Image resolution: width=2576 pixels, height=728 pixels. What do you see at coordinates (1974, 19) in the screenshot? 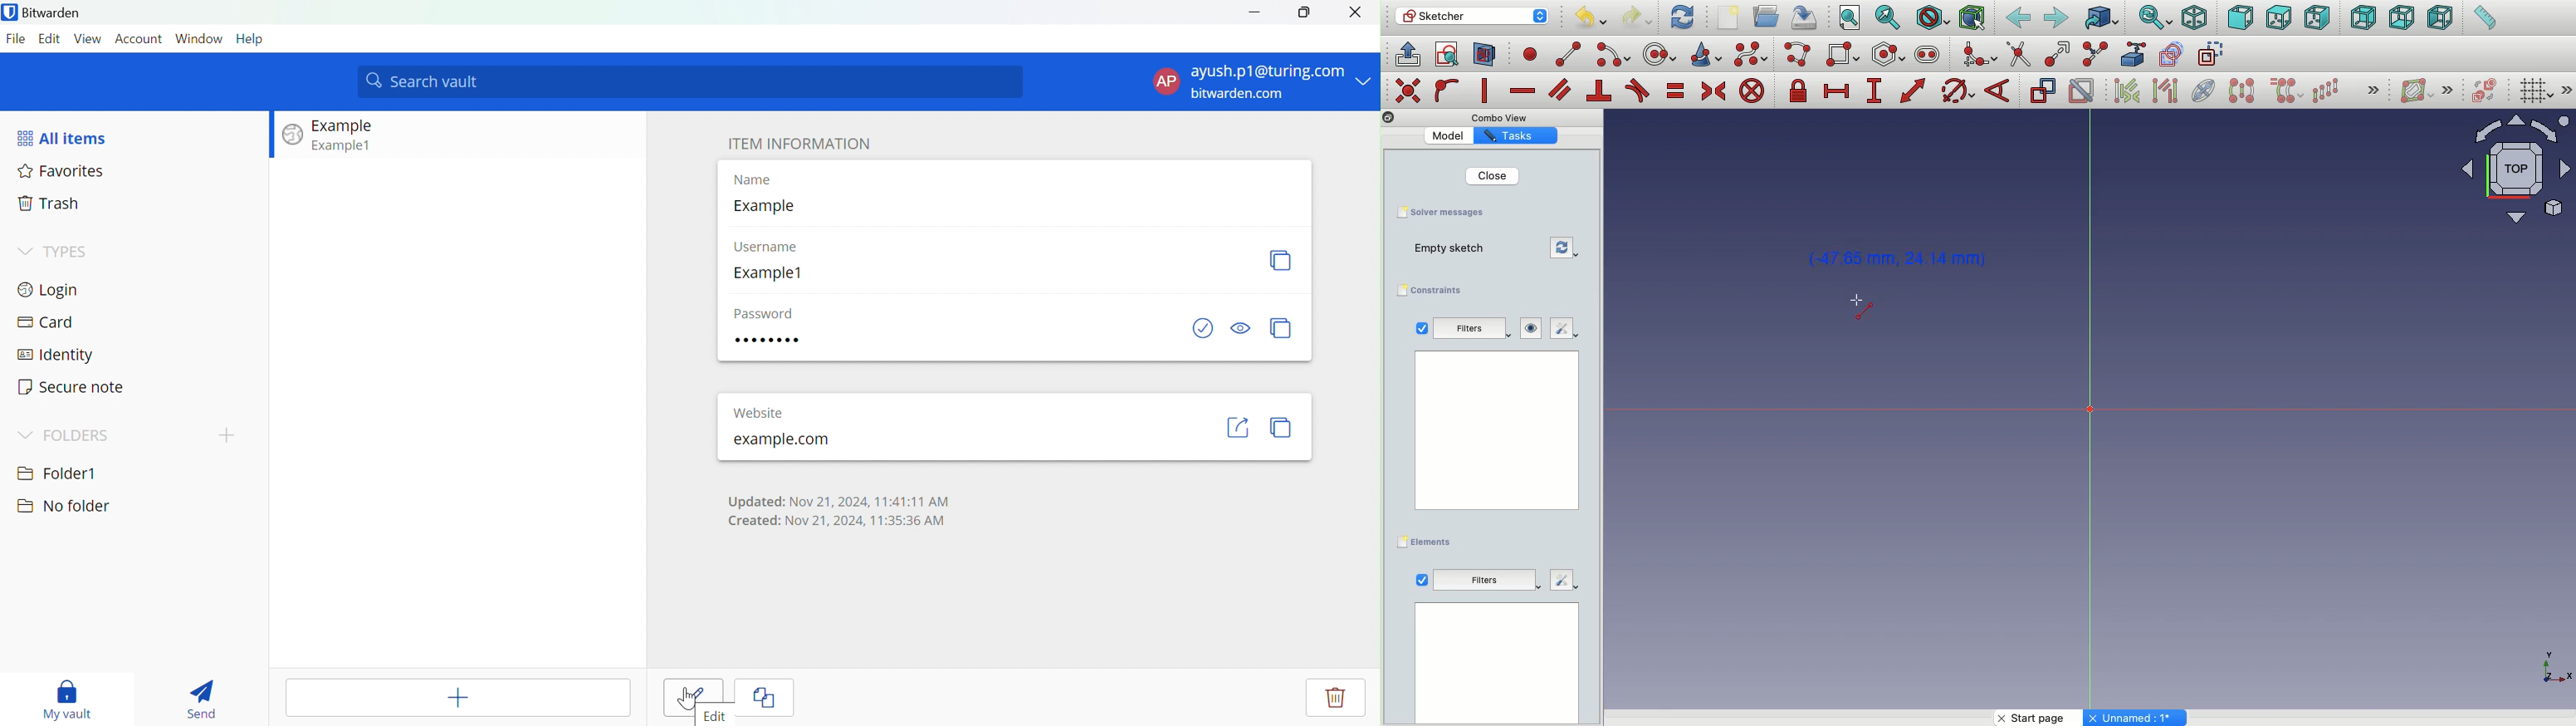
I see `Bounding box` at bounding box center [1974, 19].